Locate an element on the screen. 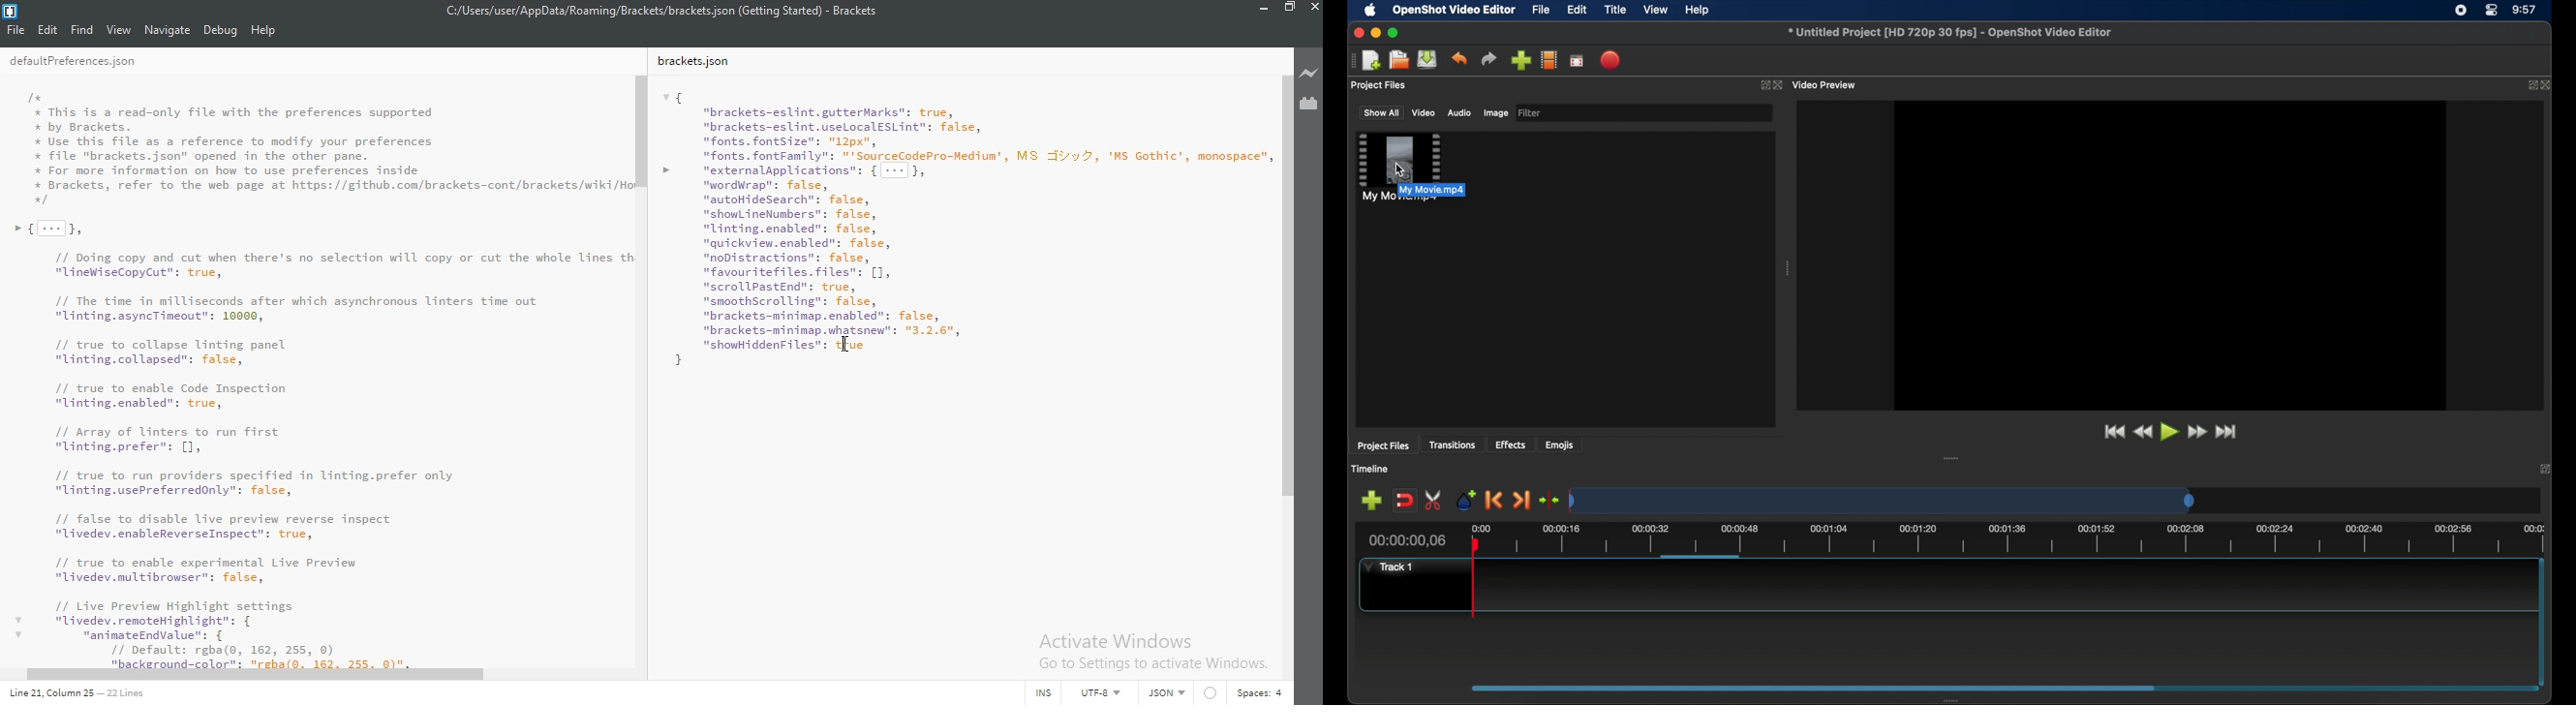 The image size is (2576, 728). expand is located at coordinates (1763, 86).